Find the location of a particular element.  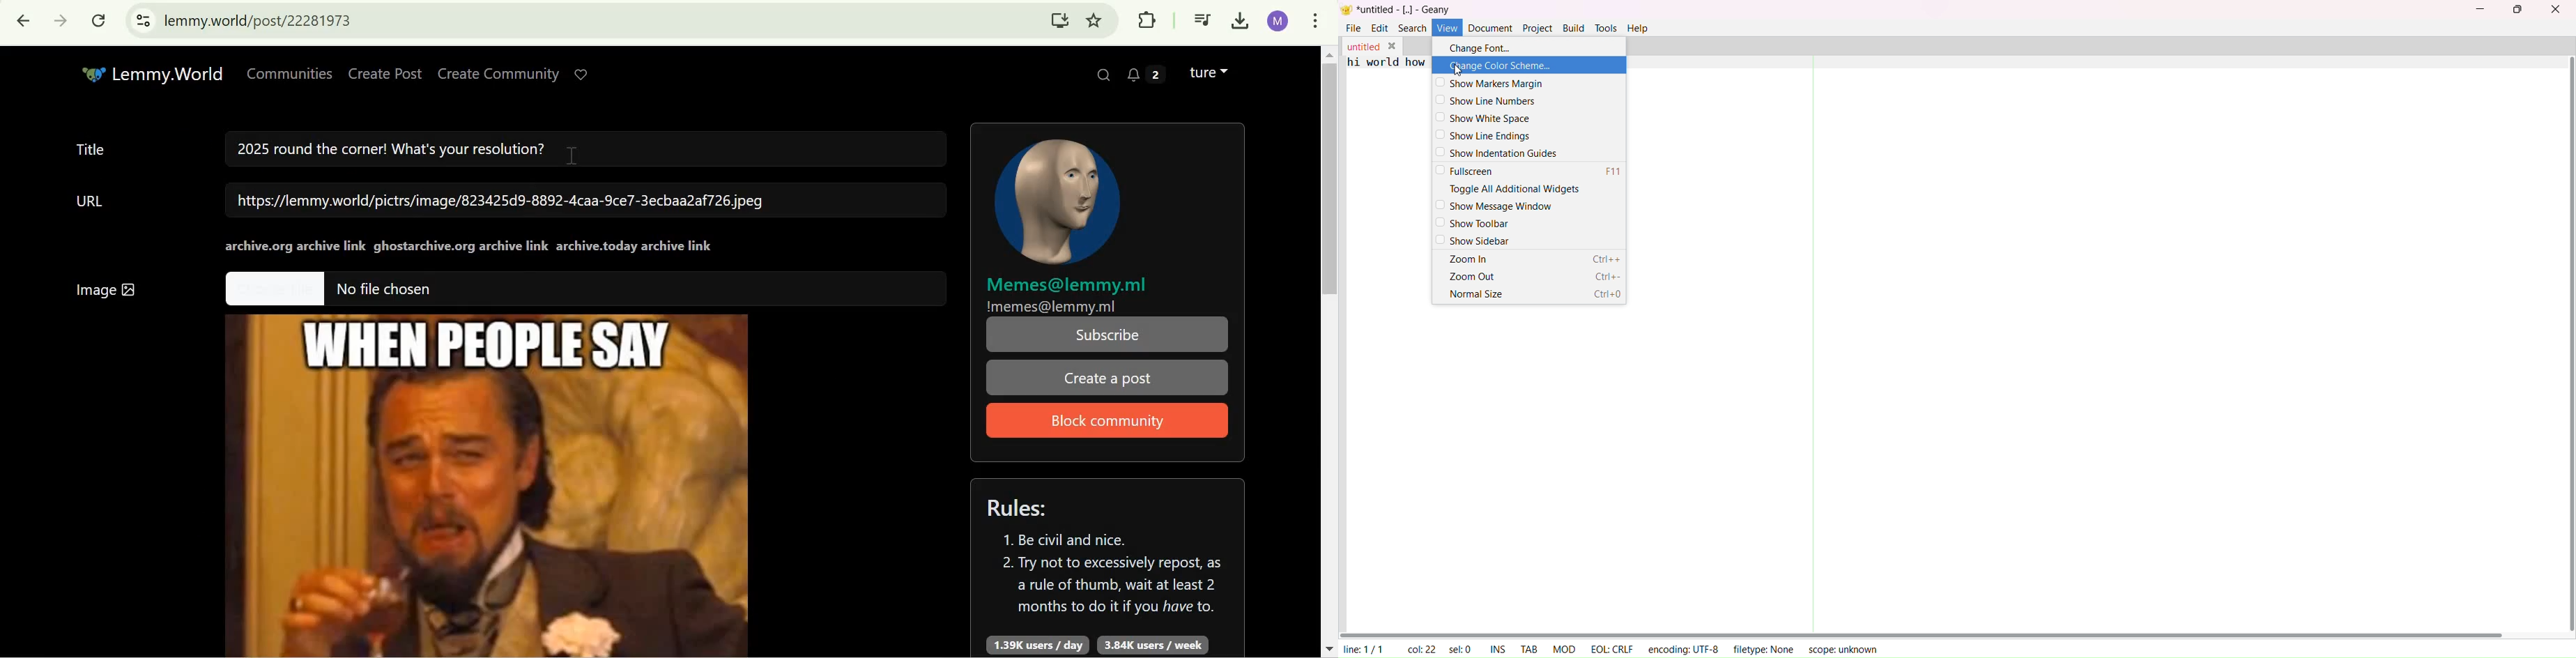

cursor is located at coordinates (1458, 71).